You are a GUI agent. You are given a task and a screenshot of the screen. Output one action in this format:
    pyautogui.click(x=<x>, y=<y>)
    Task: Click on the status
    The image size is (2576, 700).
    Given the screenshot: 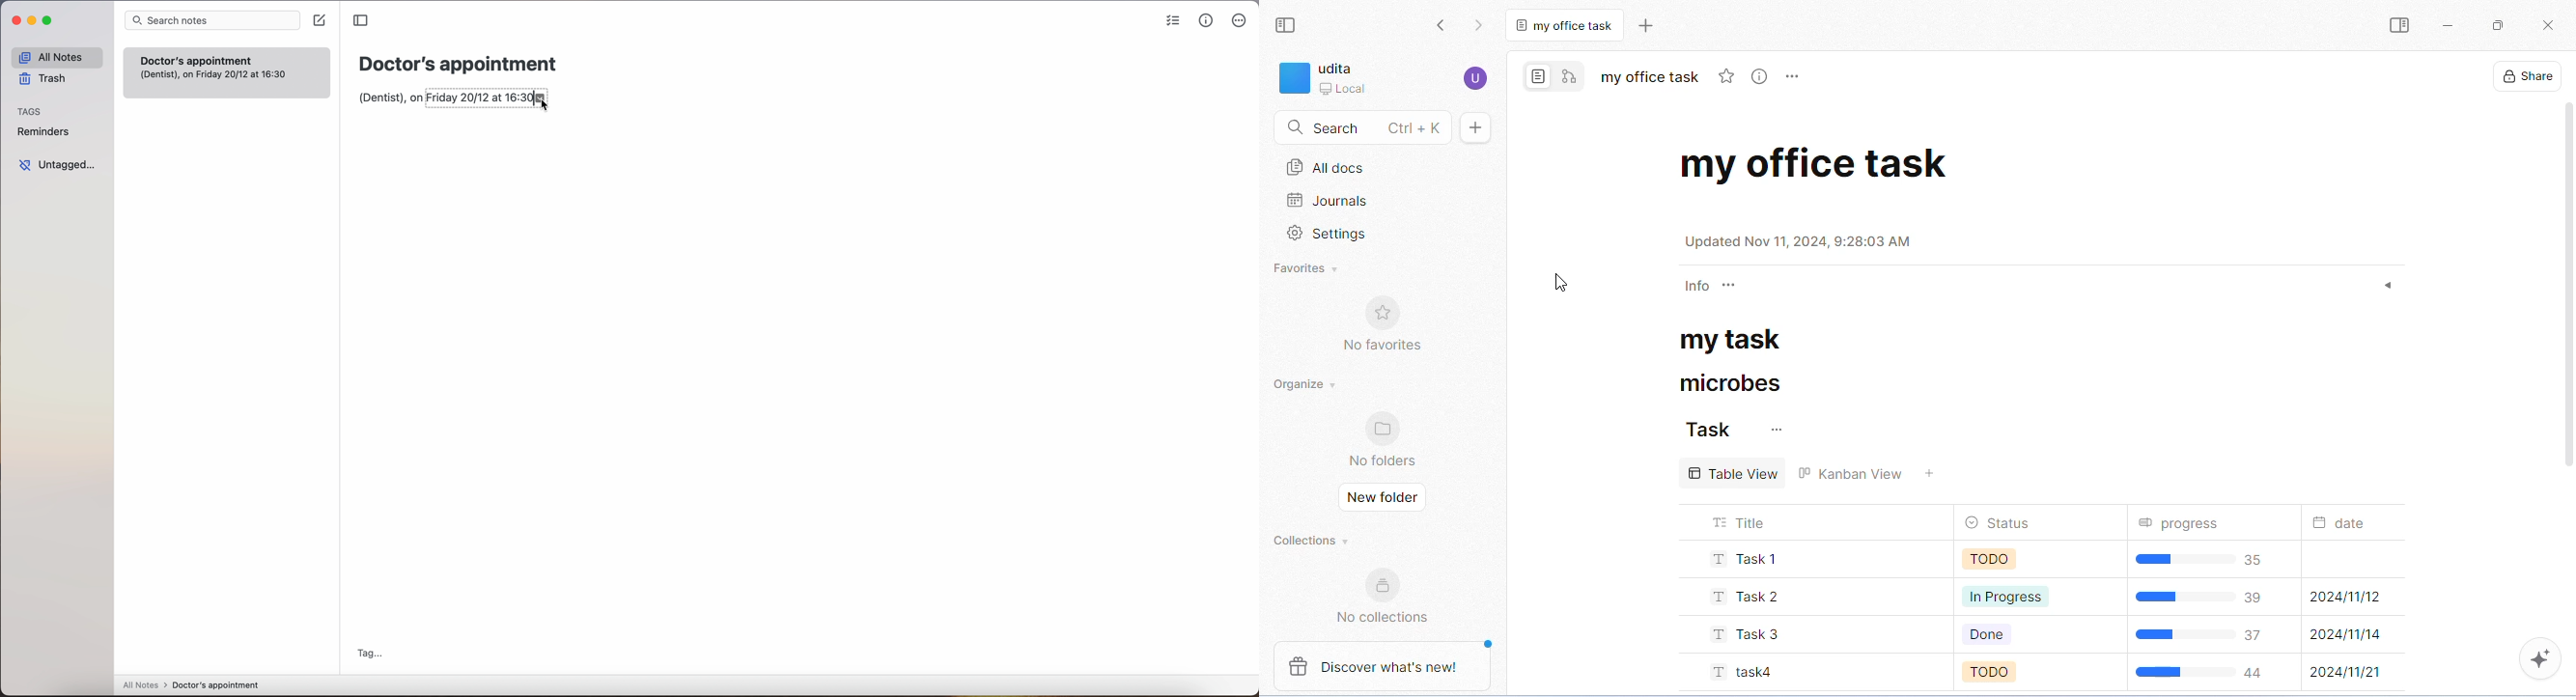 What is the action you would take?
    pyautogui.click(x=2004, y=523)
    